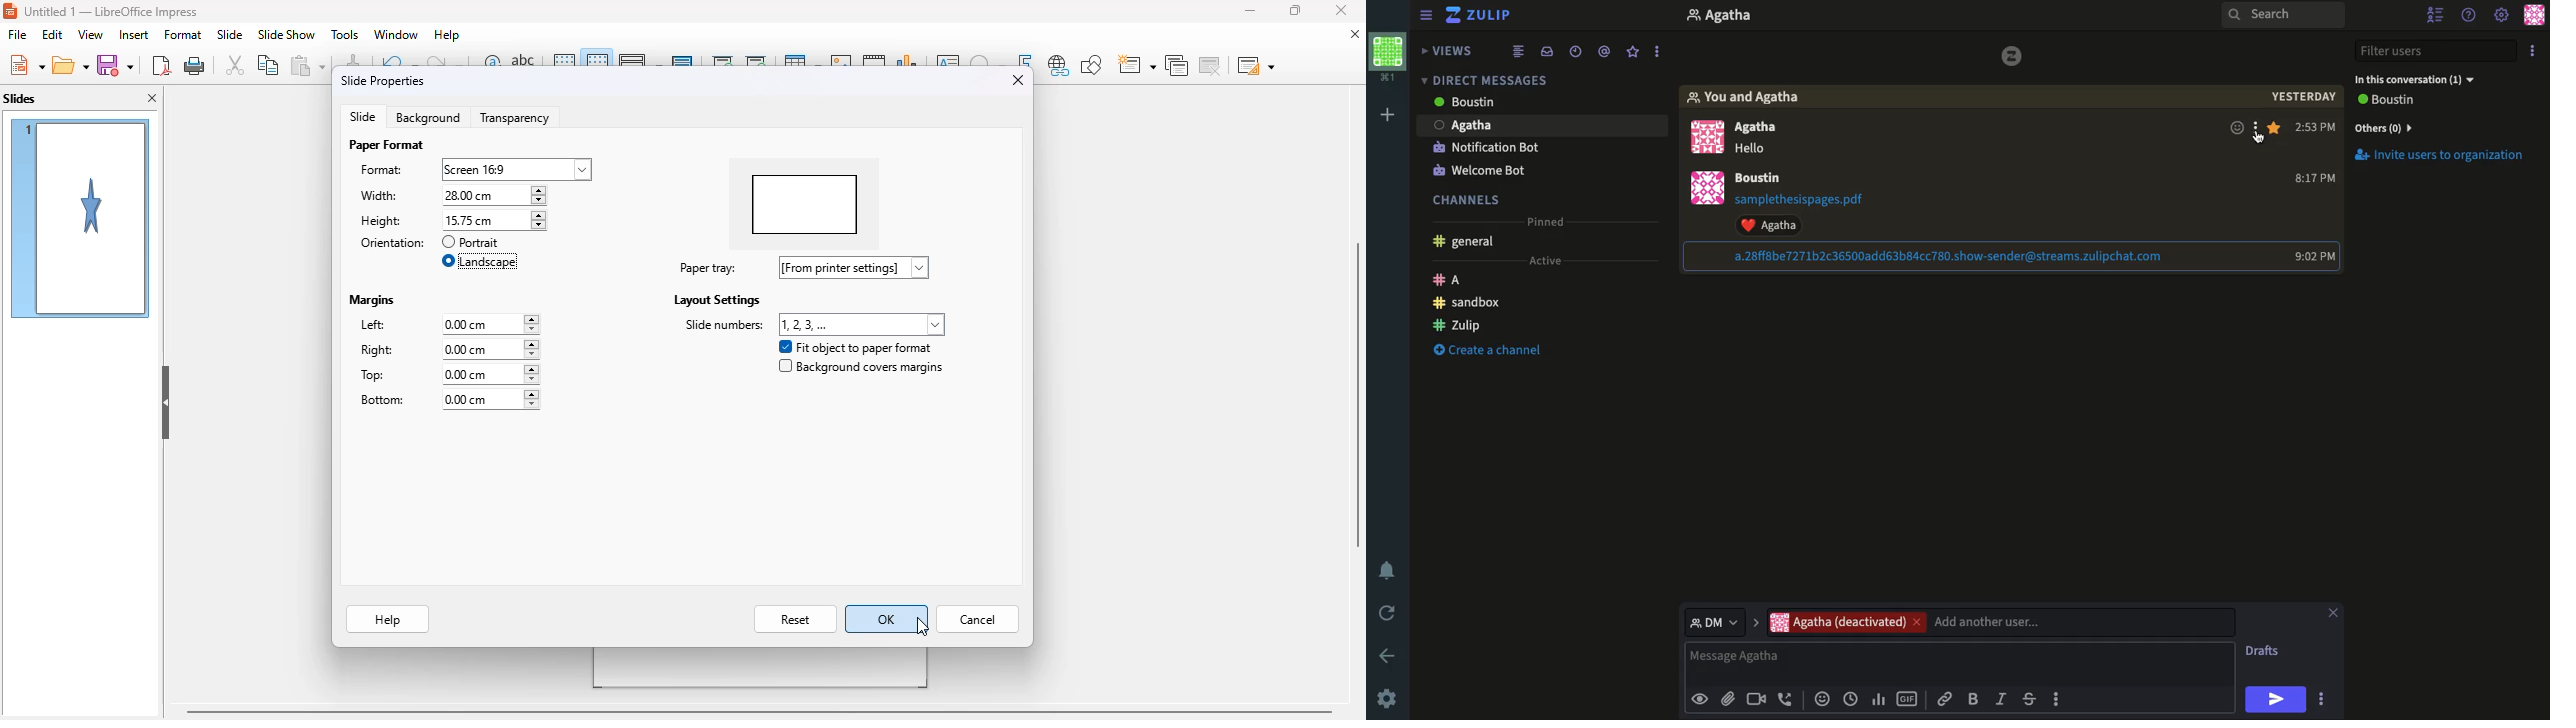 The width and height of the screenshot is (2576, 728). I want to click on Filter user, so click(2439, 51).